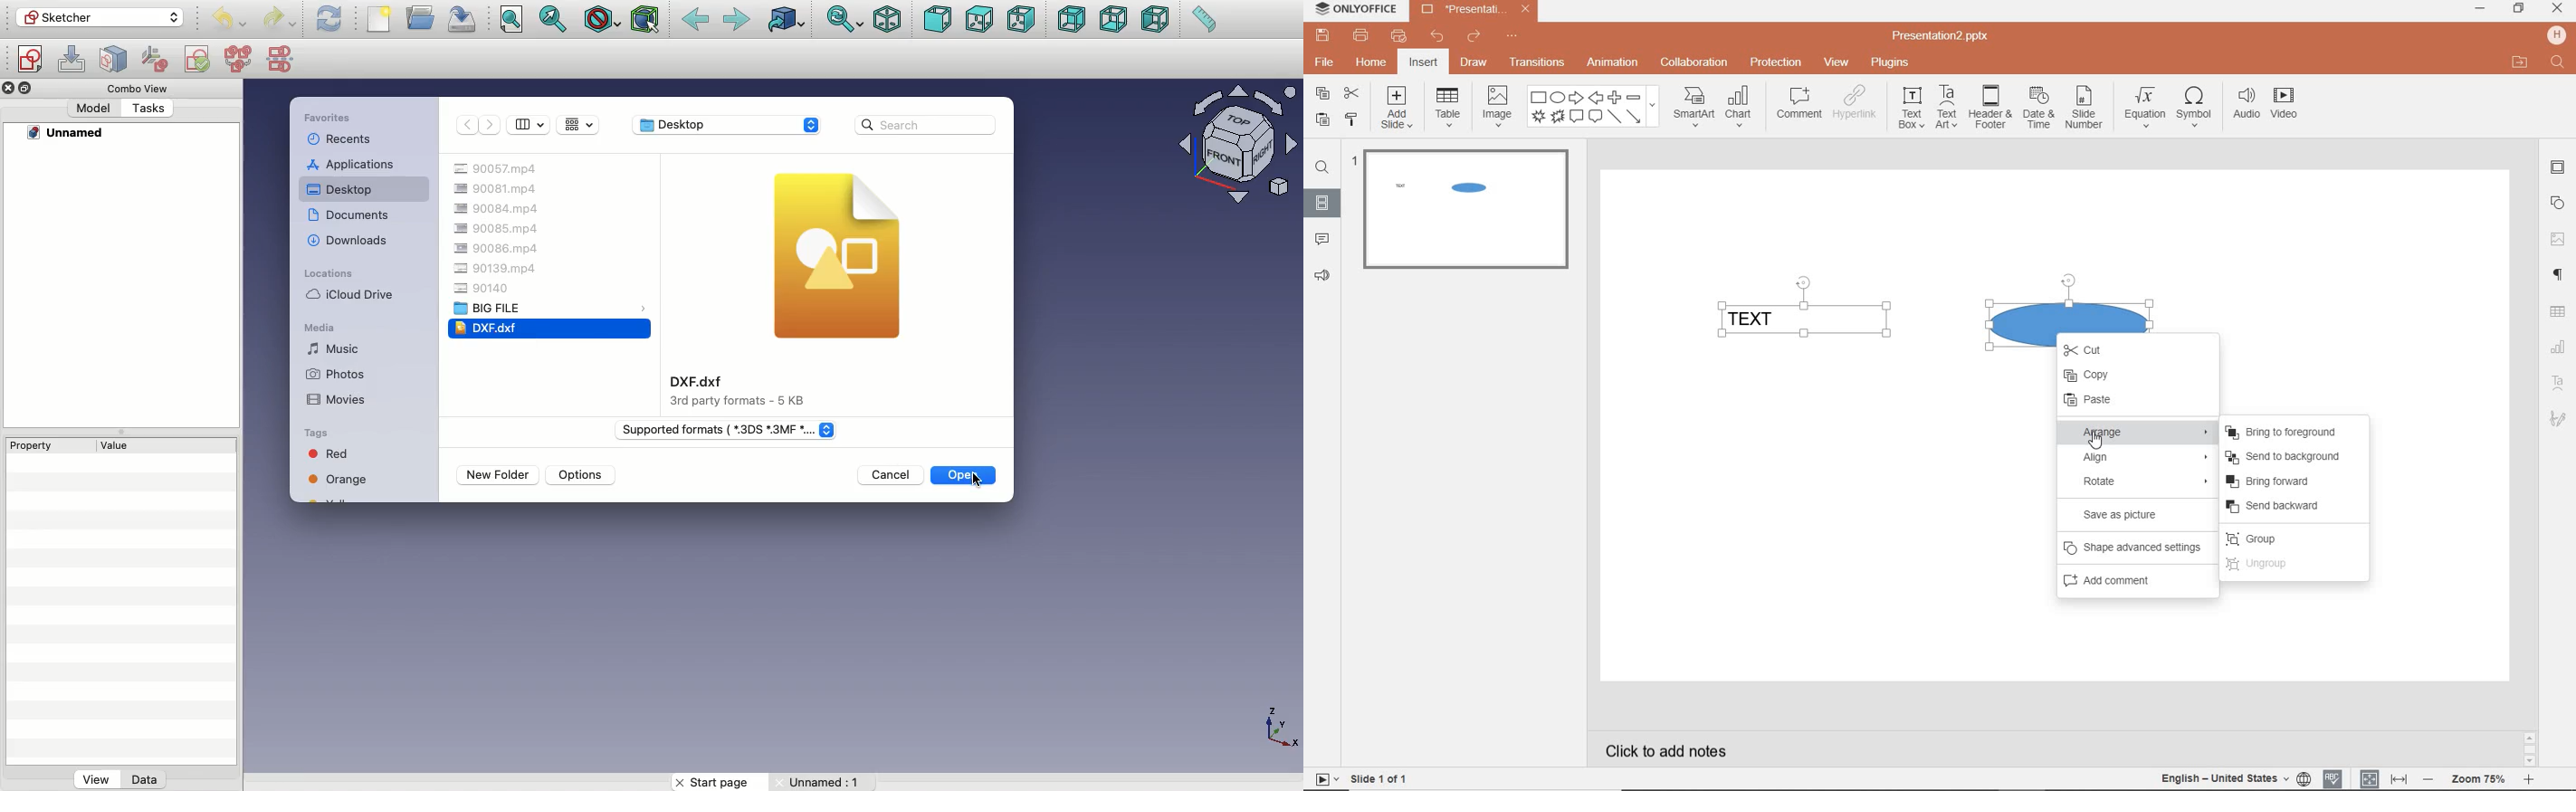  Describe the element at coordinates (846, 19) in the screenshot. I see `Sync view` at that location.